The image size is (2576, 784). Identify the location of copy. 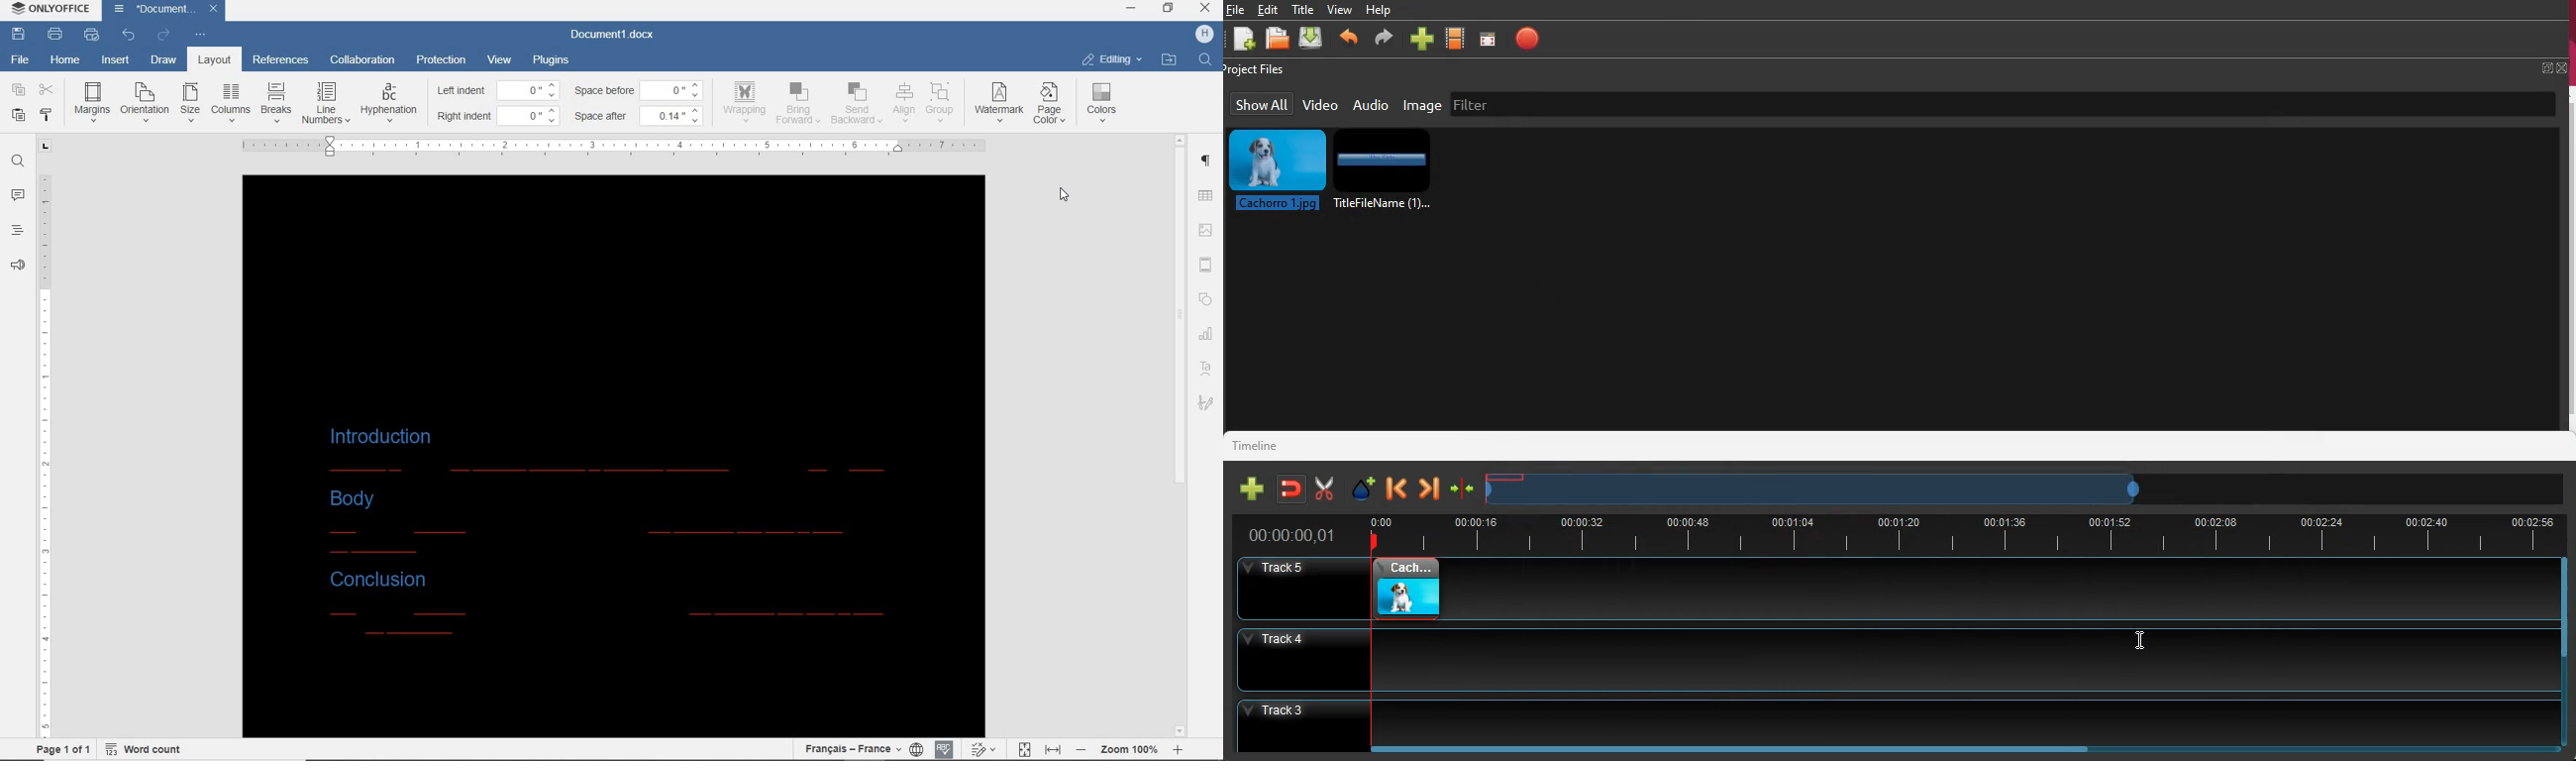
(20, 90).